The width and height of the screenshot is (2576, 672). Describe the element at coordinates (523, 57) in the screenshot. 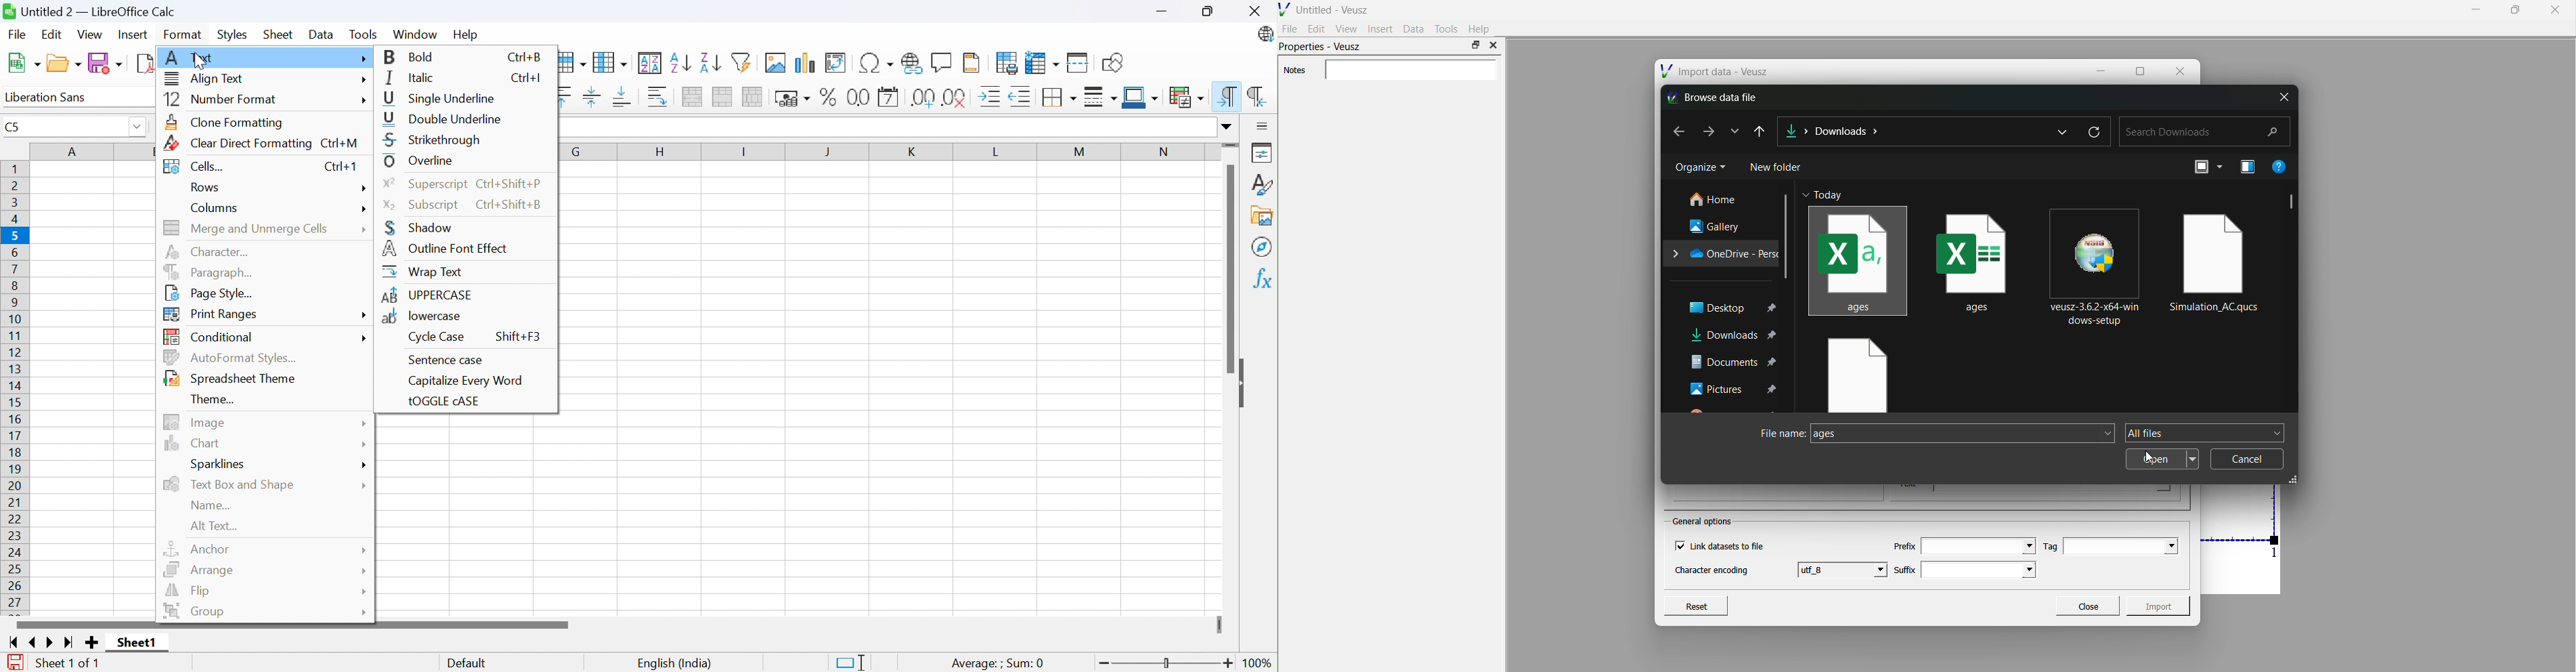

I see `Ctrl+B` at that location.